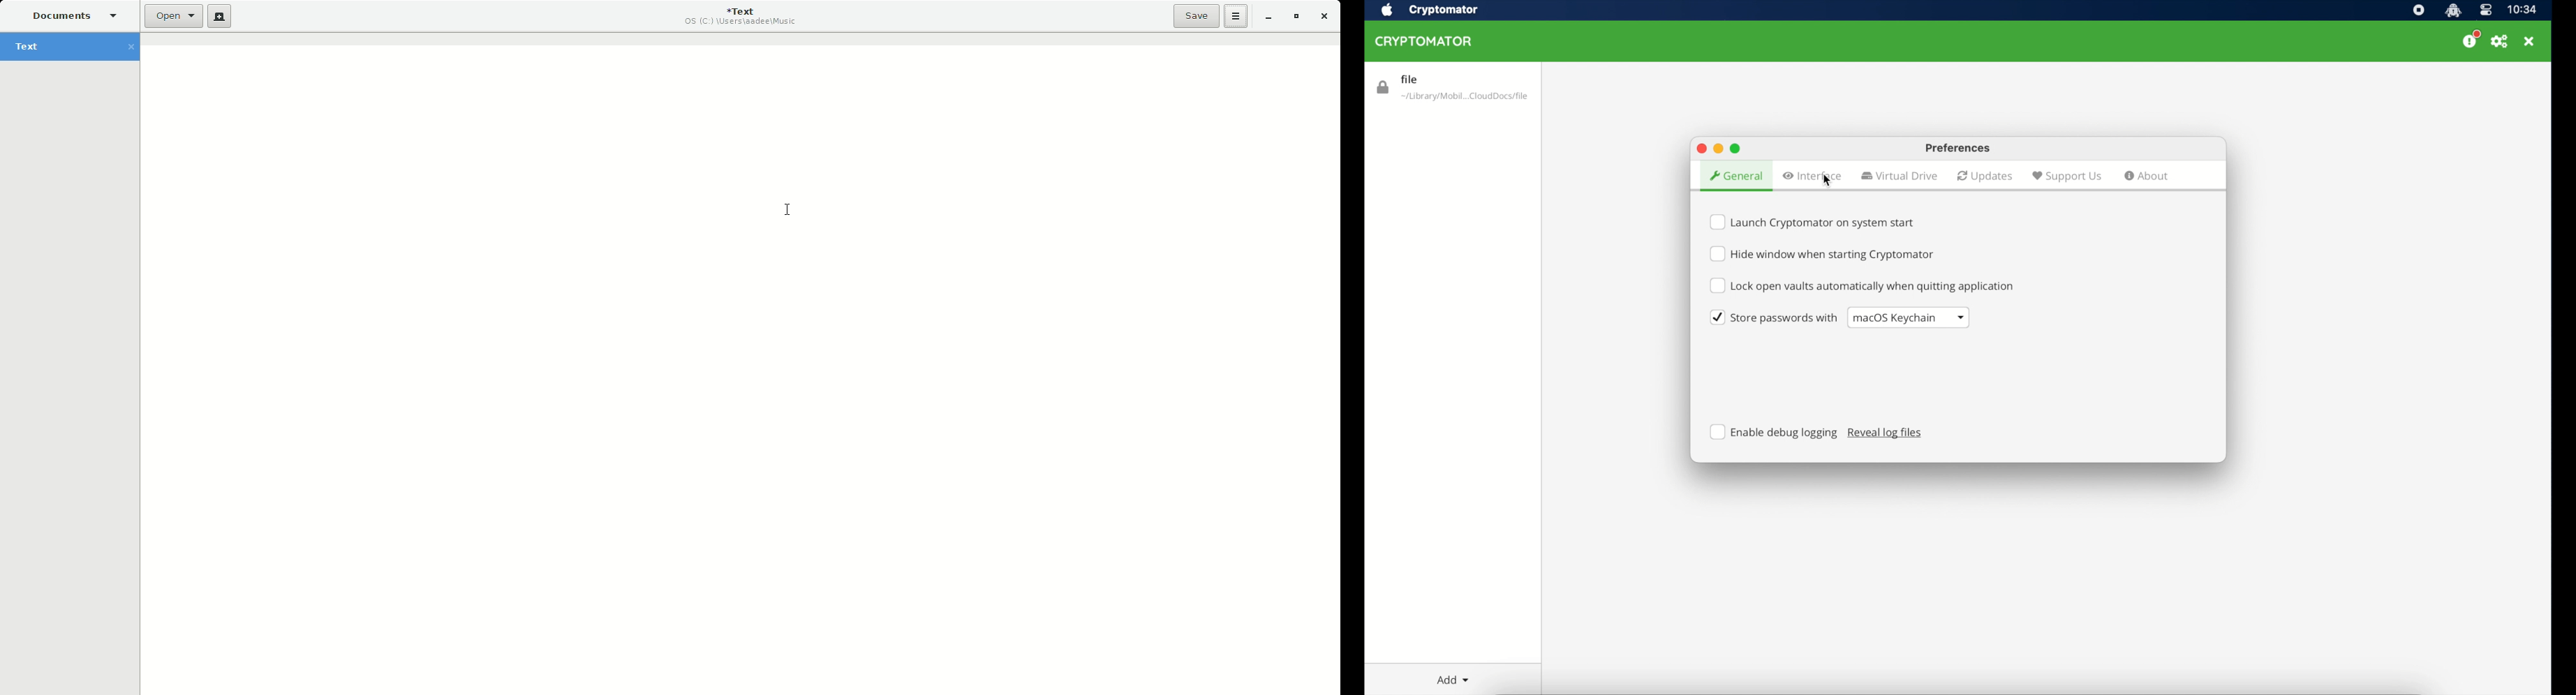 The image size is (2576, 700). Describe the element at coordinates (1985, 176) in the screenshot. I see `updates` at that location.